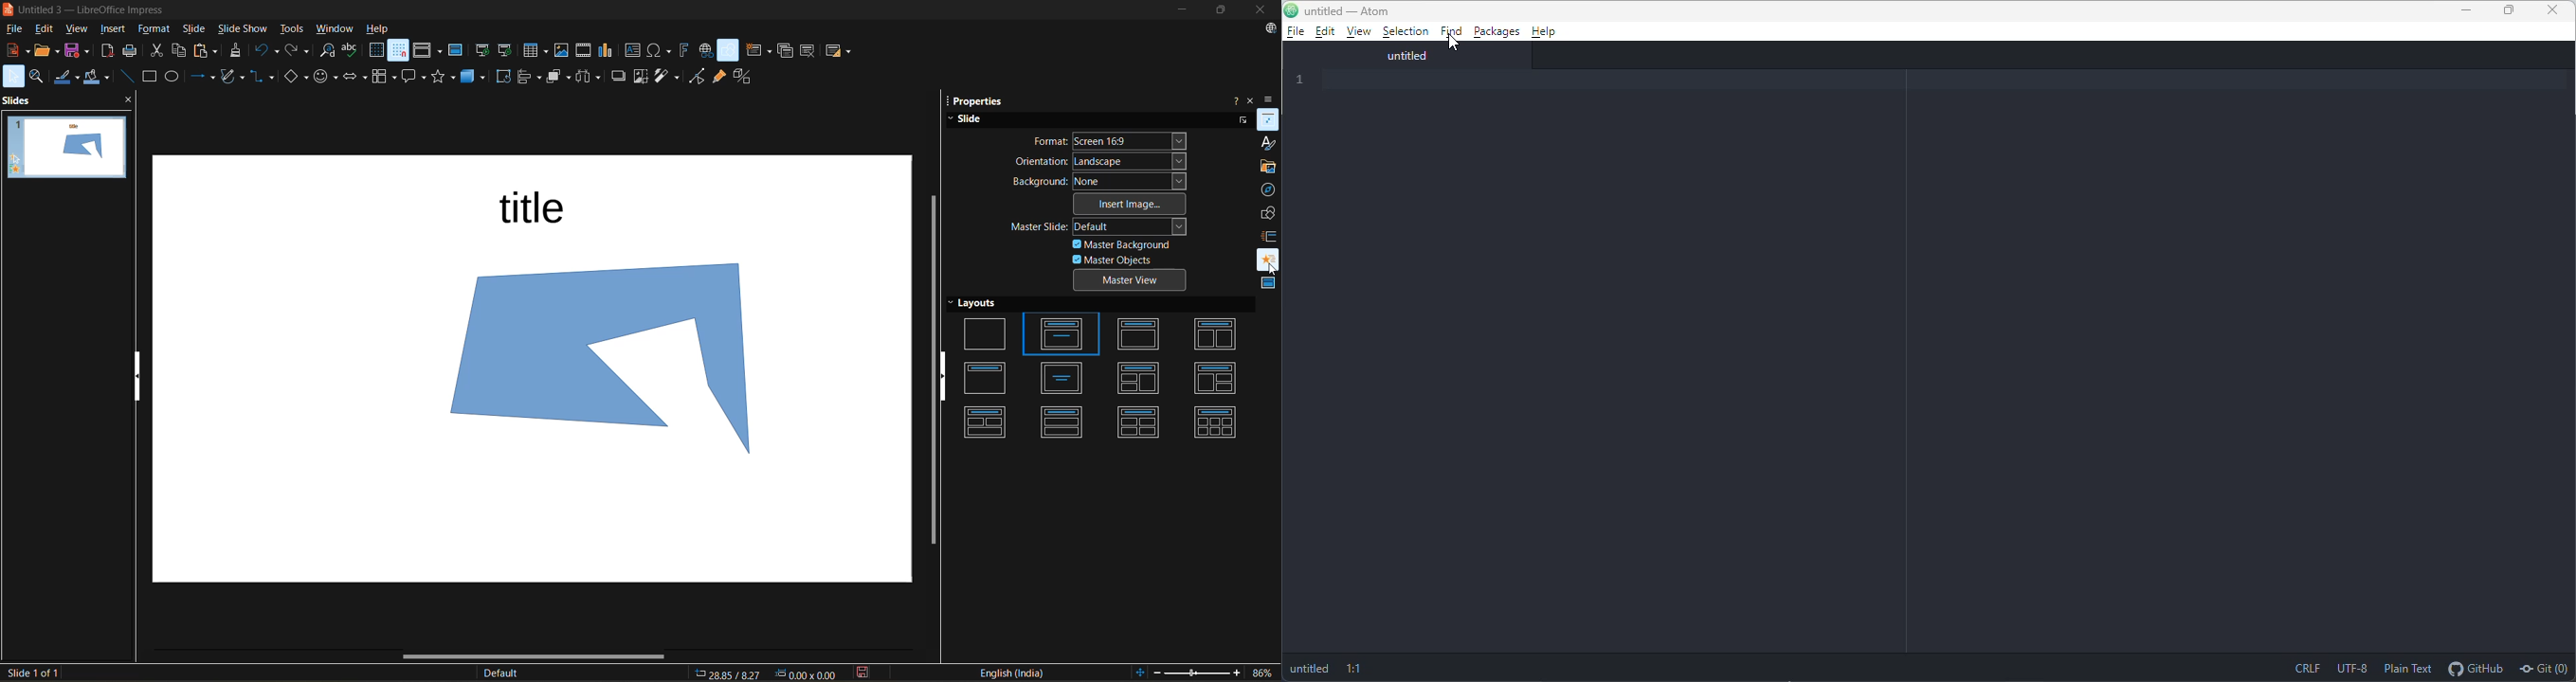 The width and height of the screenshot is (2576, 700). Describe the element at coordinates (21, 100) in the screenshot. I see `slides` at that location.